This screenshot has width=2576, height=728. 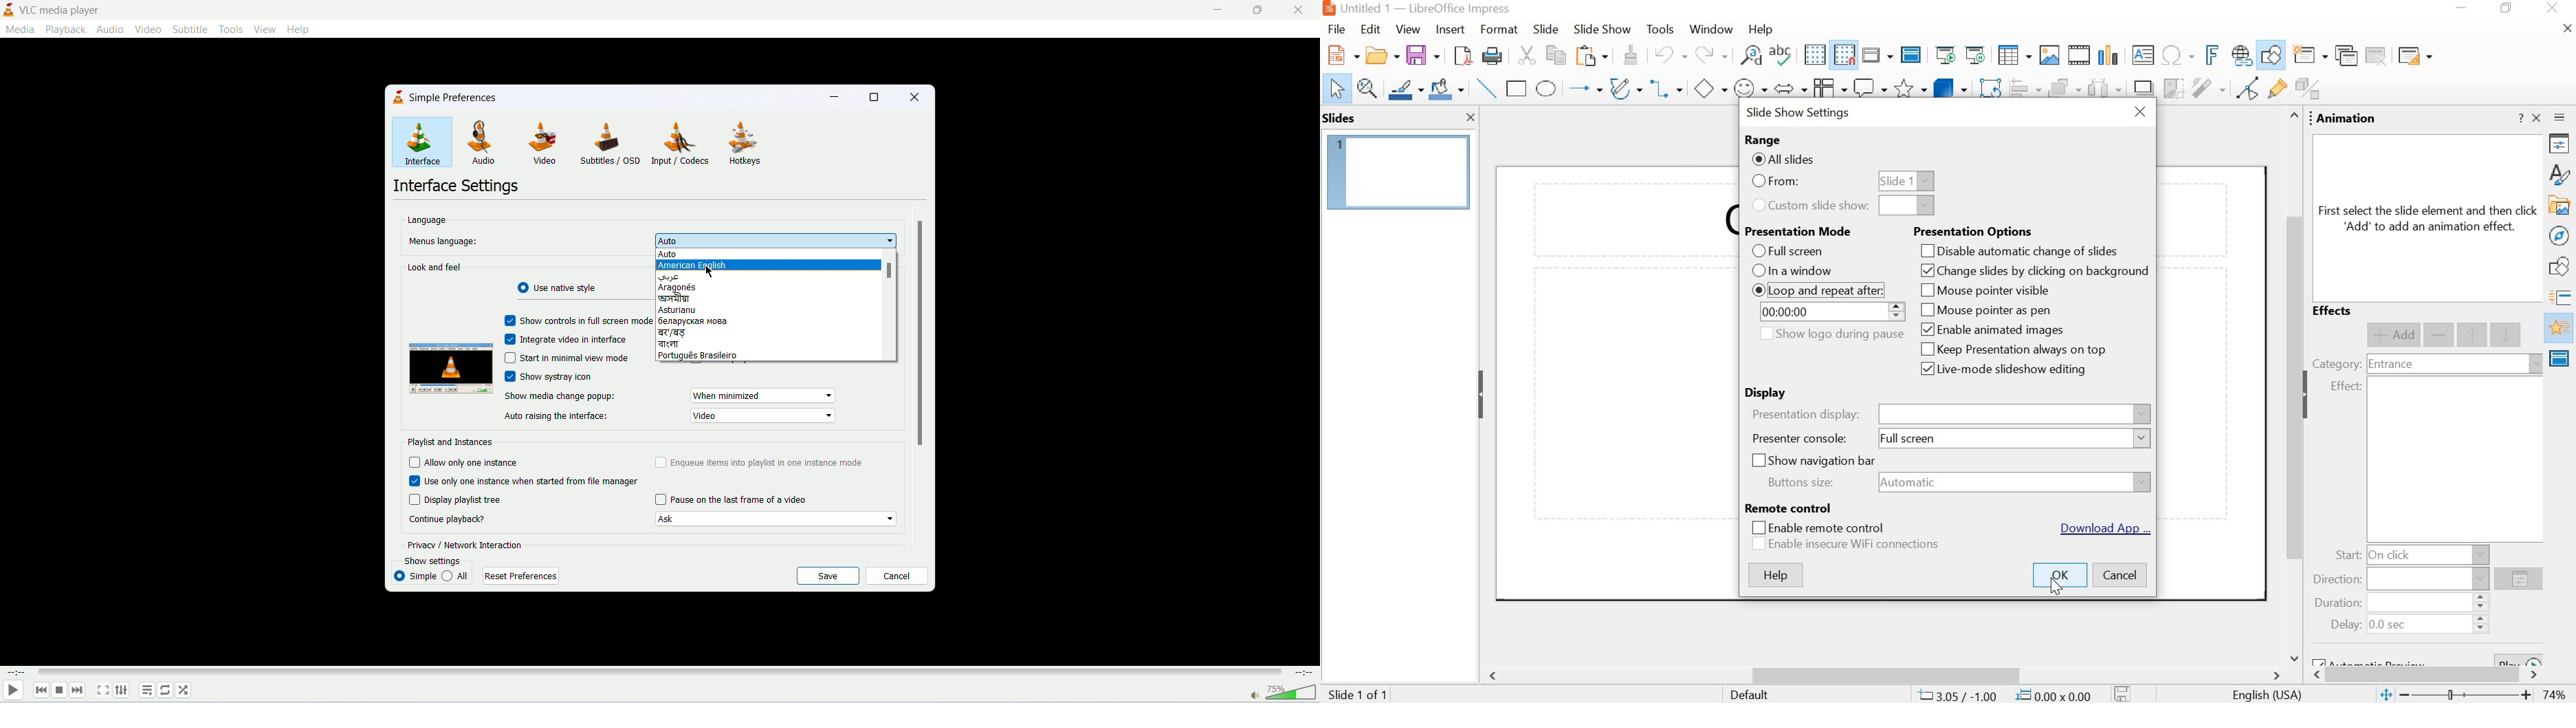 What do you see at coordinates (1461, 57) in the screenshot?
I see `export as pdf` at bounding box center [1461, 57].